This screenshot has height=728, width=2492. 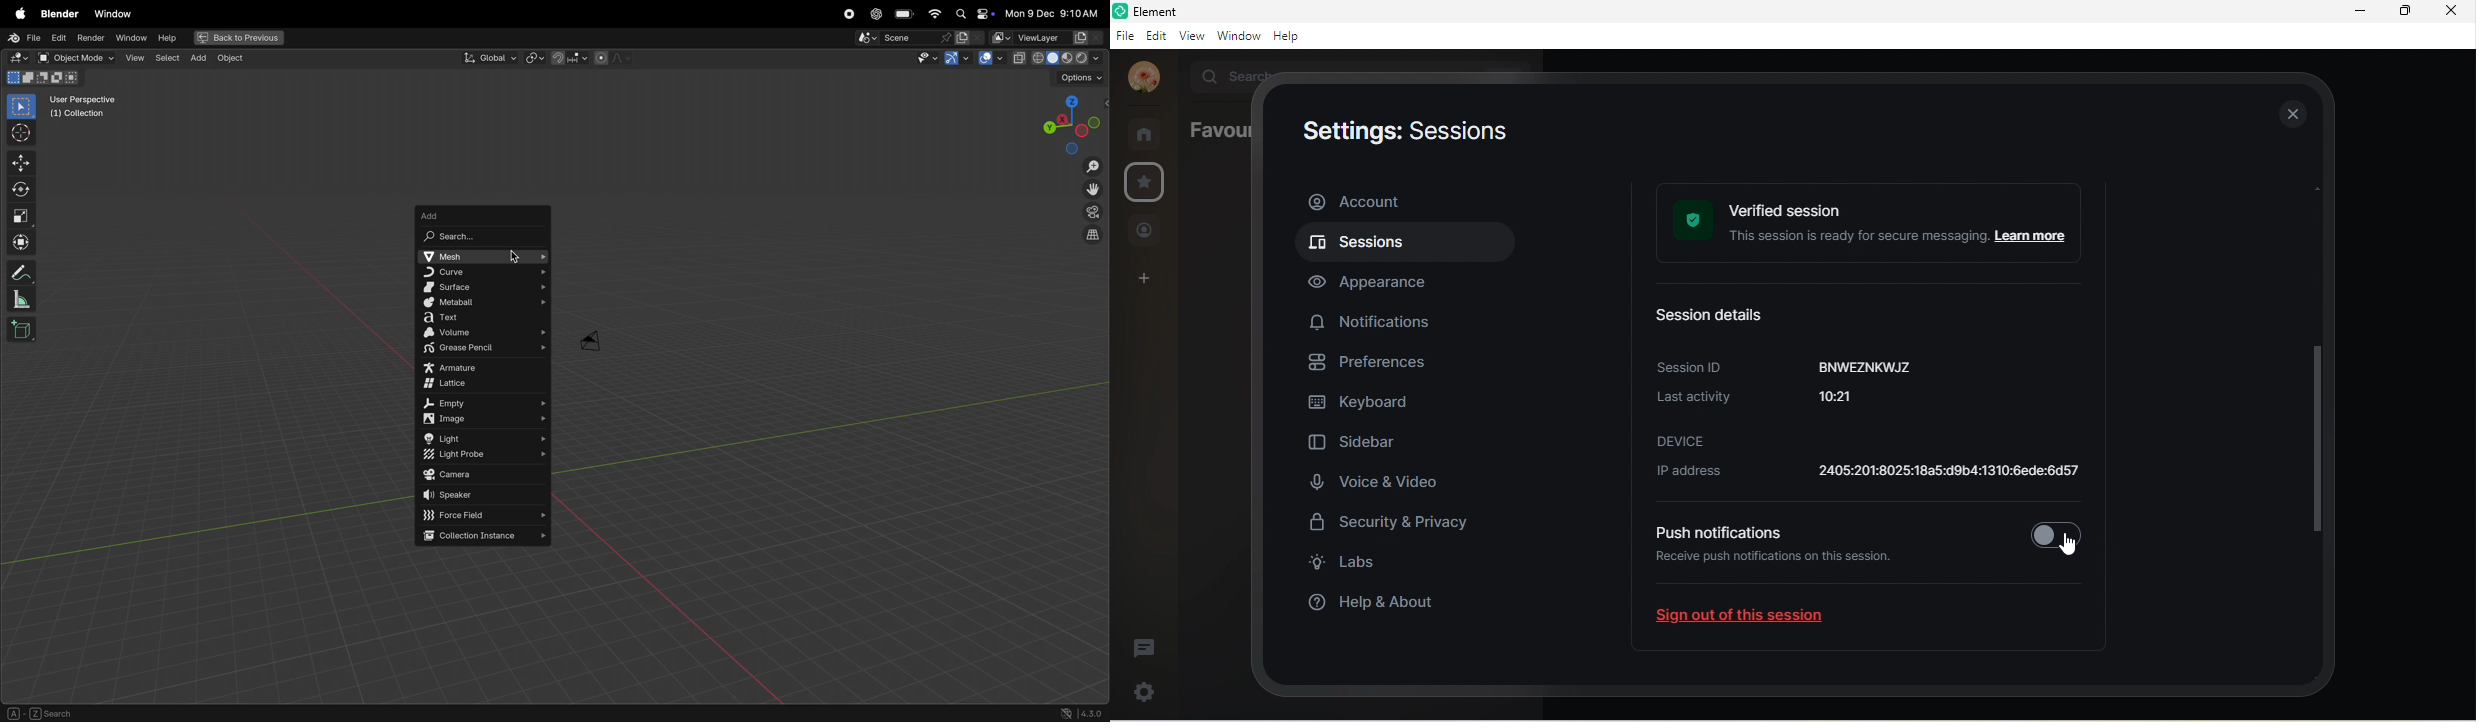 I want to click on annotate, so click(x=22, y=271).